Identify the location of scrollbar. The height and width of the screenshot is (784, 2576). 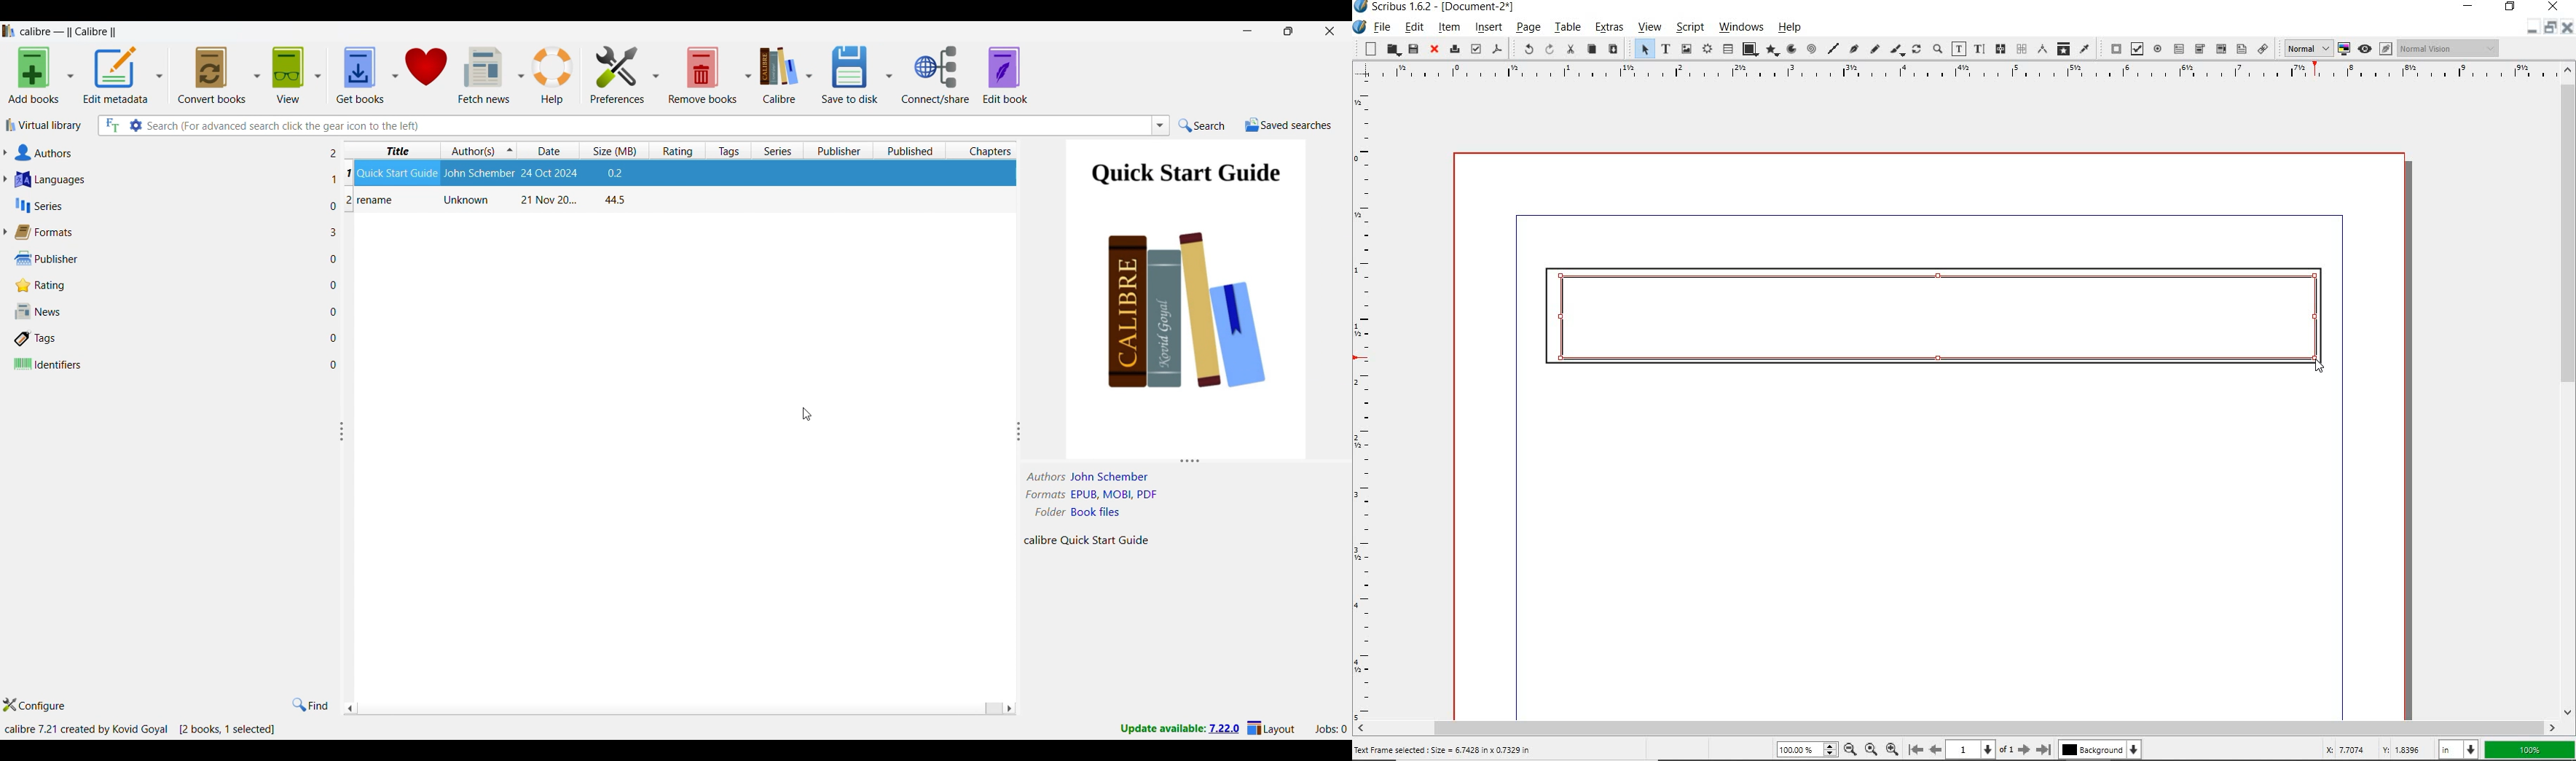
(2569, 390).